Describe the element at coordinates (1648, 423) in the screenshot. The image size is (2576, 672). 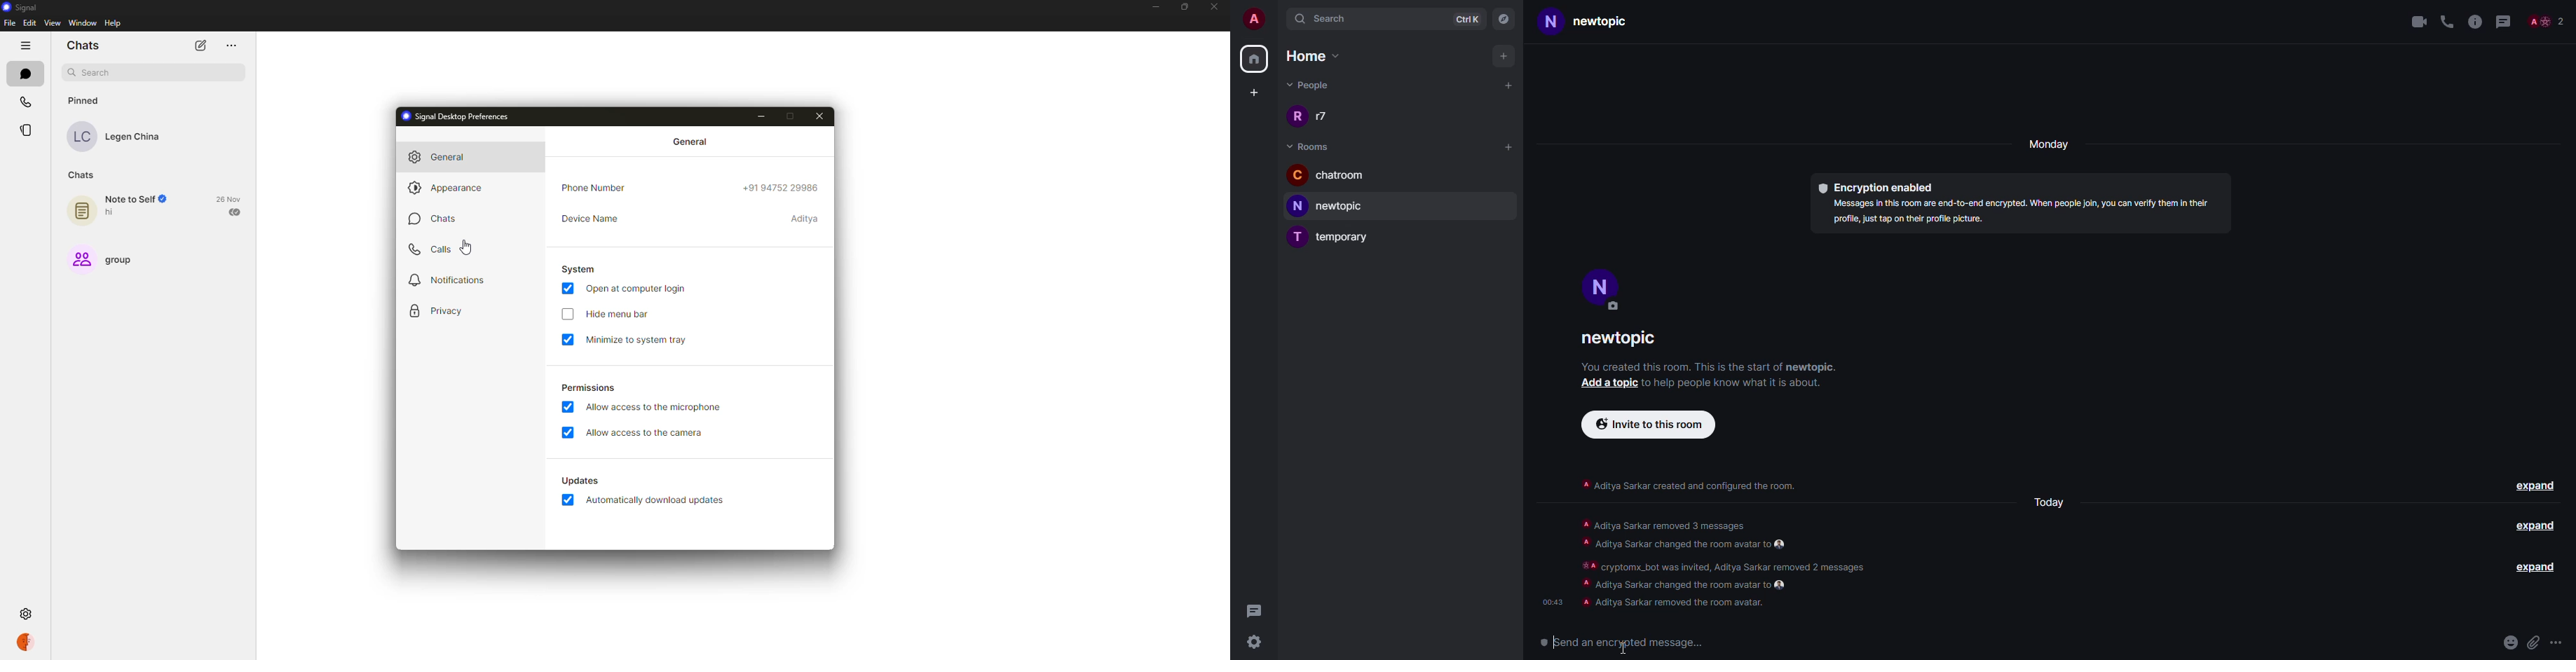
I see `invite to this room` at that location.